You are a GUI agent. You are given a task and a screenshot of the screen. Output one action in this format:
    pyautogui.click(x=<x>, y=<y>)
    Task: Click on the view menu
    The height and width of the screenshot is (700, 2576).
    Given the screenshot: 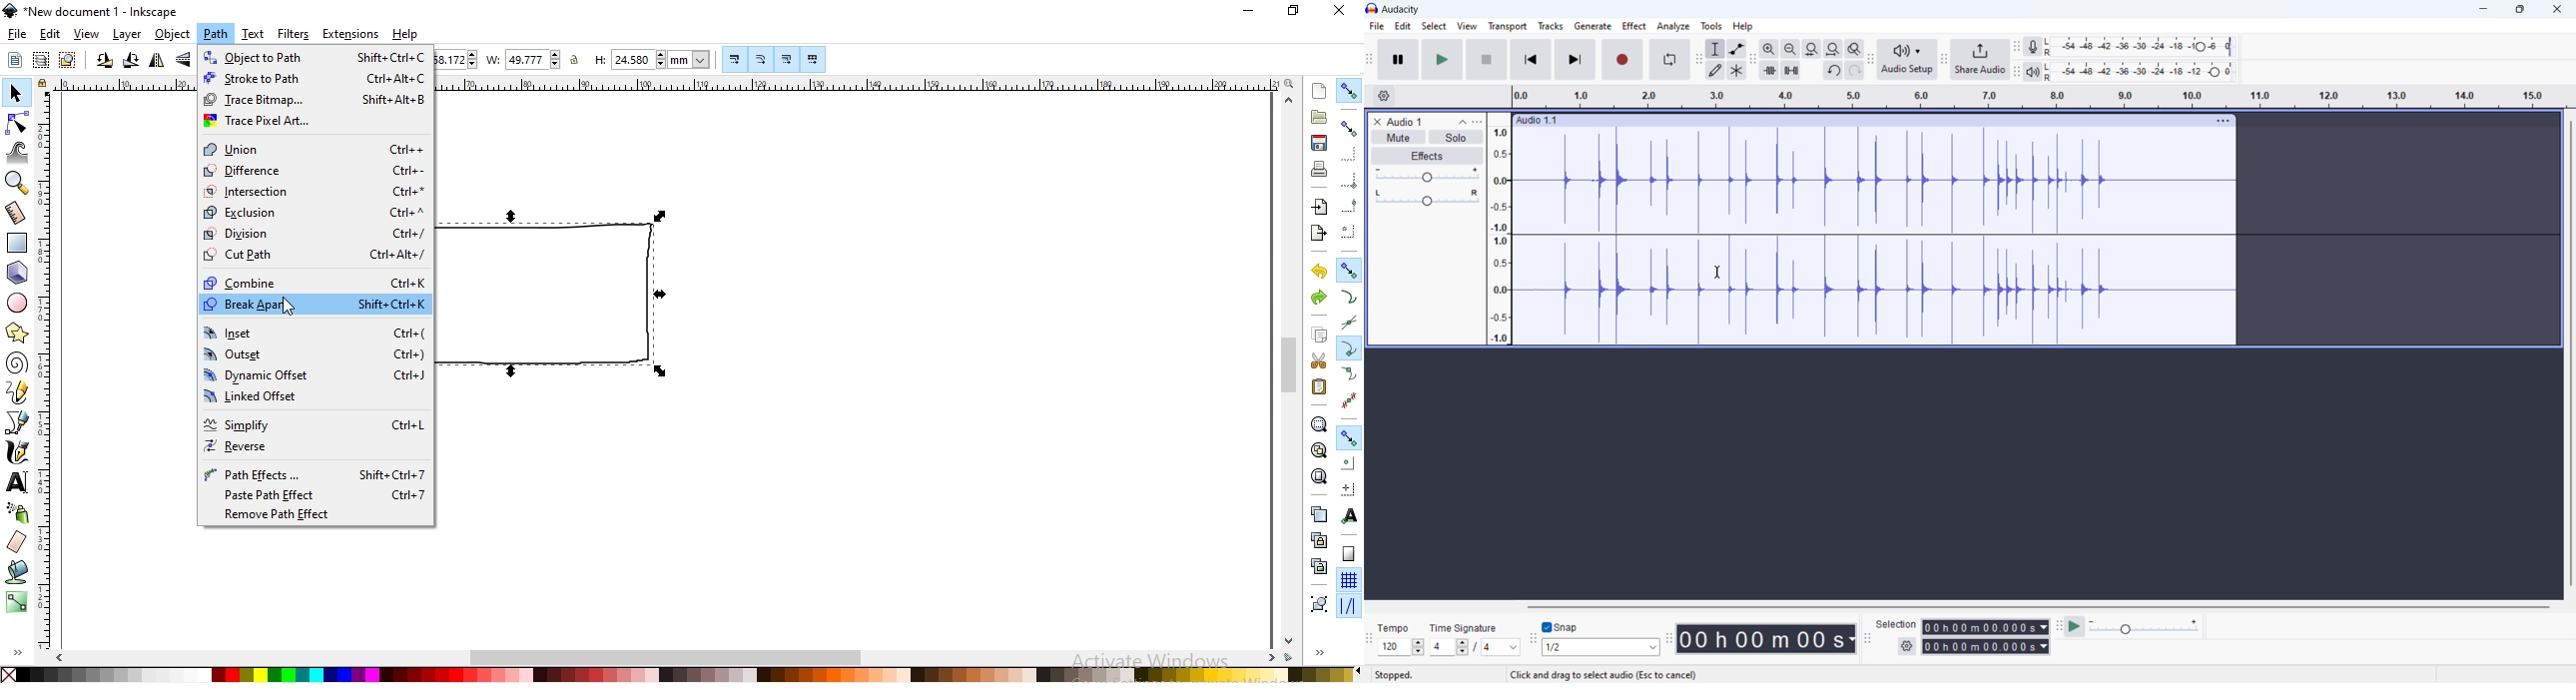 What is the action you would take?
    pyautogui.click(x=1477, y=122)
    